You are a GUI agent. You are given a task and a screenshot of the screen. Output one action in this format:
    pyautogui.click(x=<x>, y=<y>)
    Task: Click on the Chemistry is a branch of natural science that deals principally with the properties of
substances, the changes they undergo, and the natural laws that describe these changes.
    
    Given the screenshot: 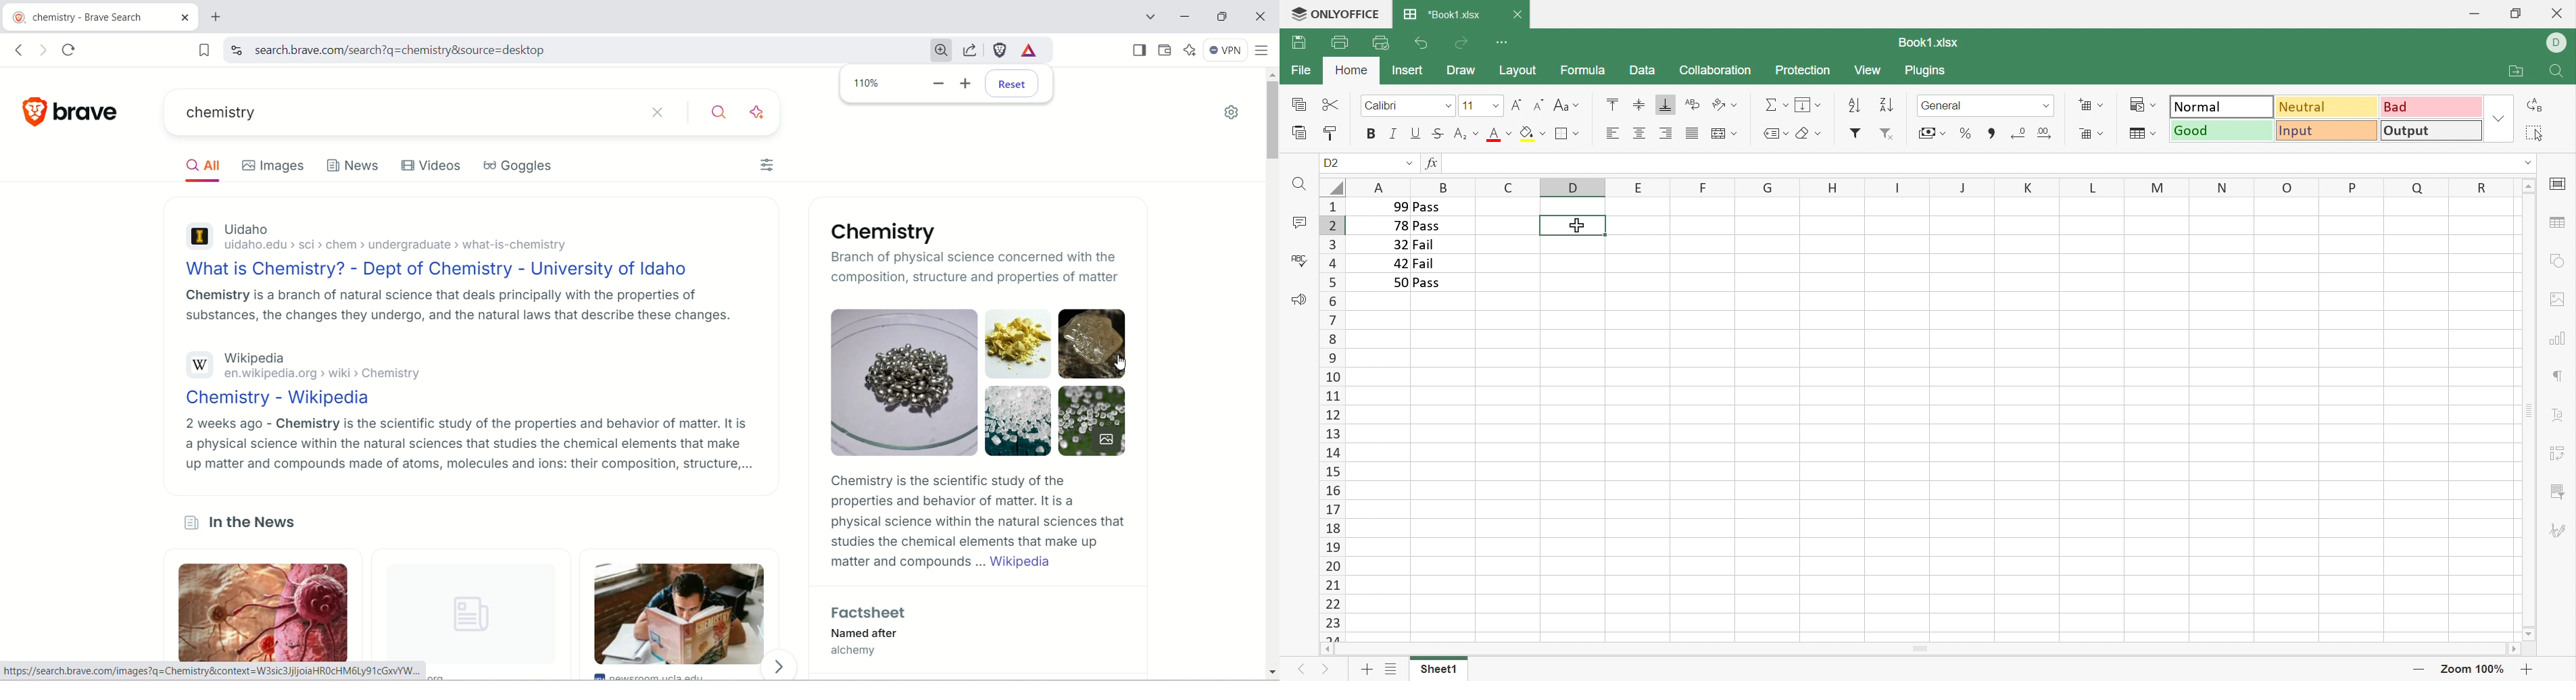 What is the action you would take?
    pyautogui.click(x=463, y=307)
    